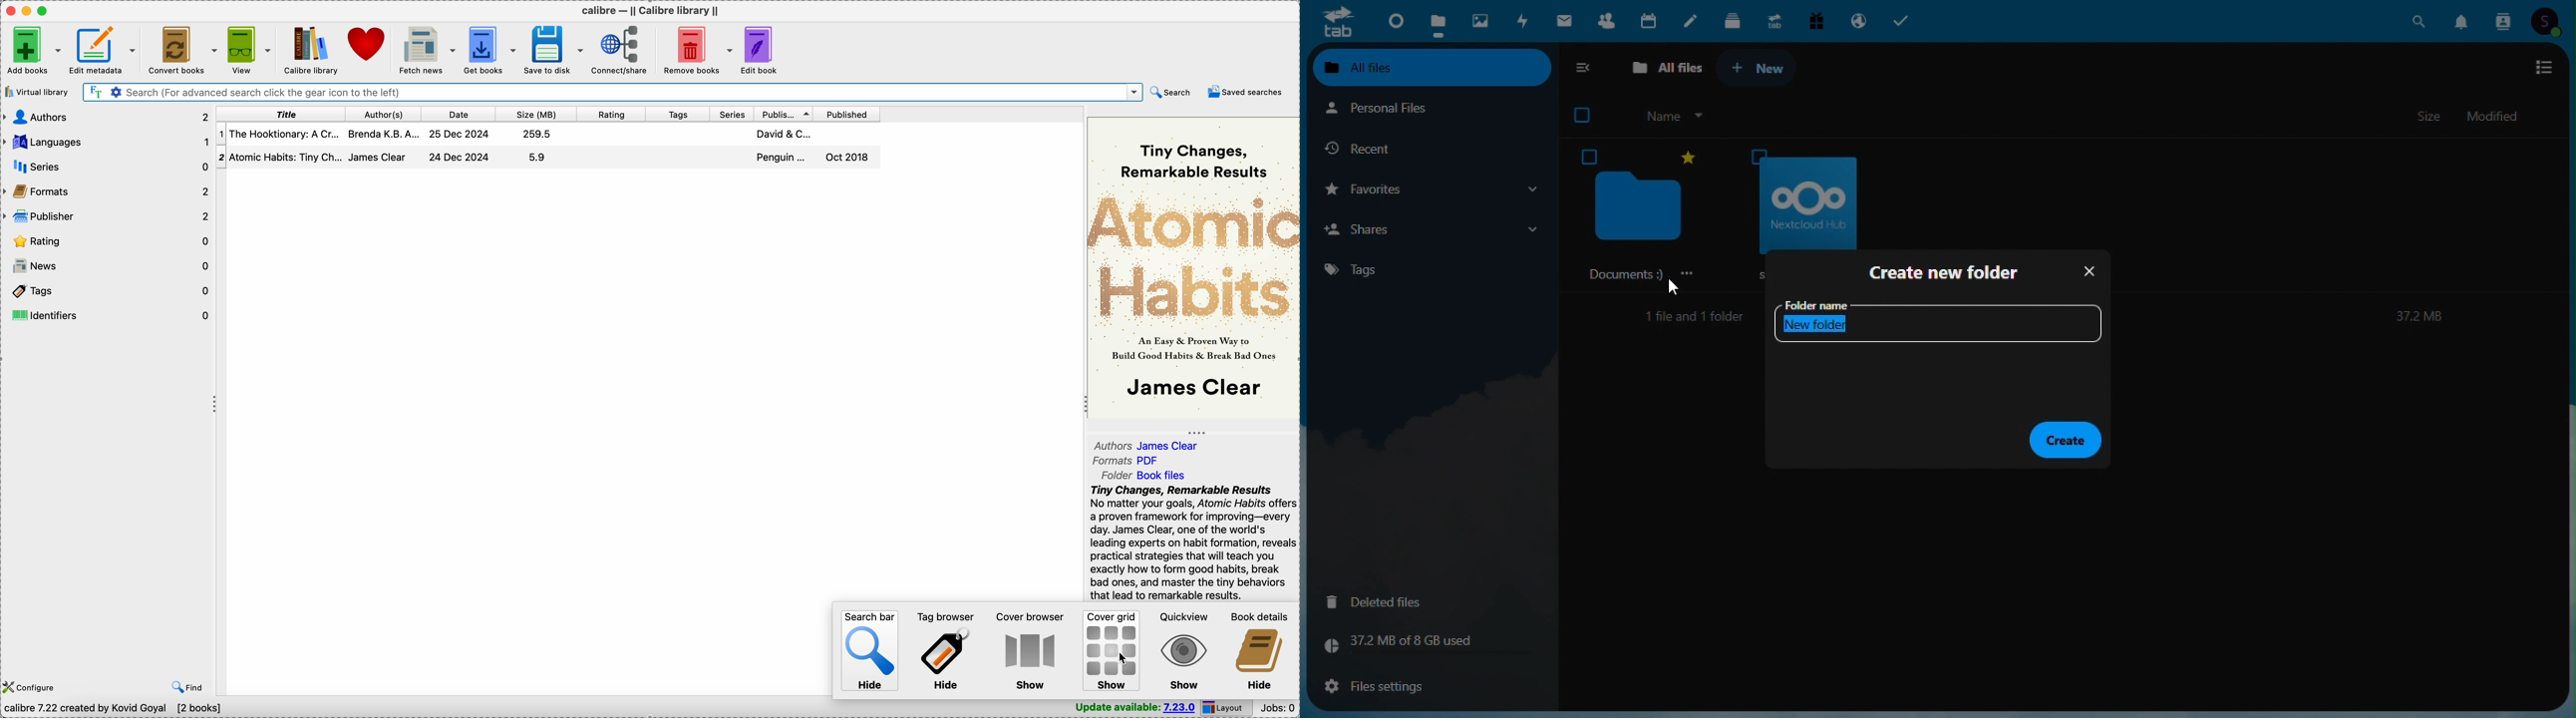  I want to click on Close, so click(2085, 271).